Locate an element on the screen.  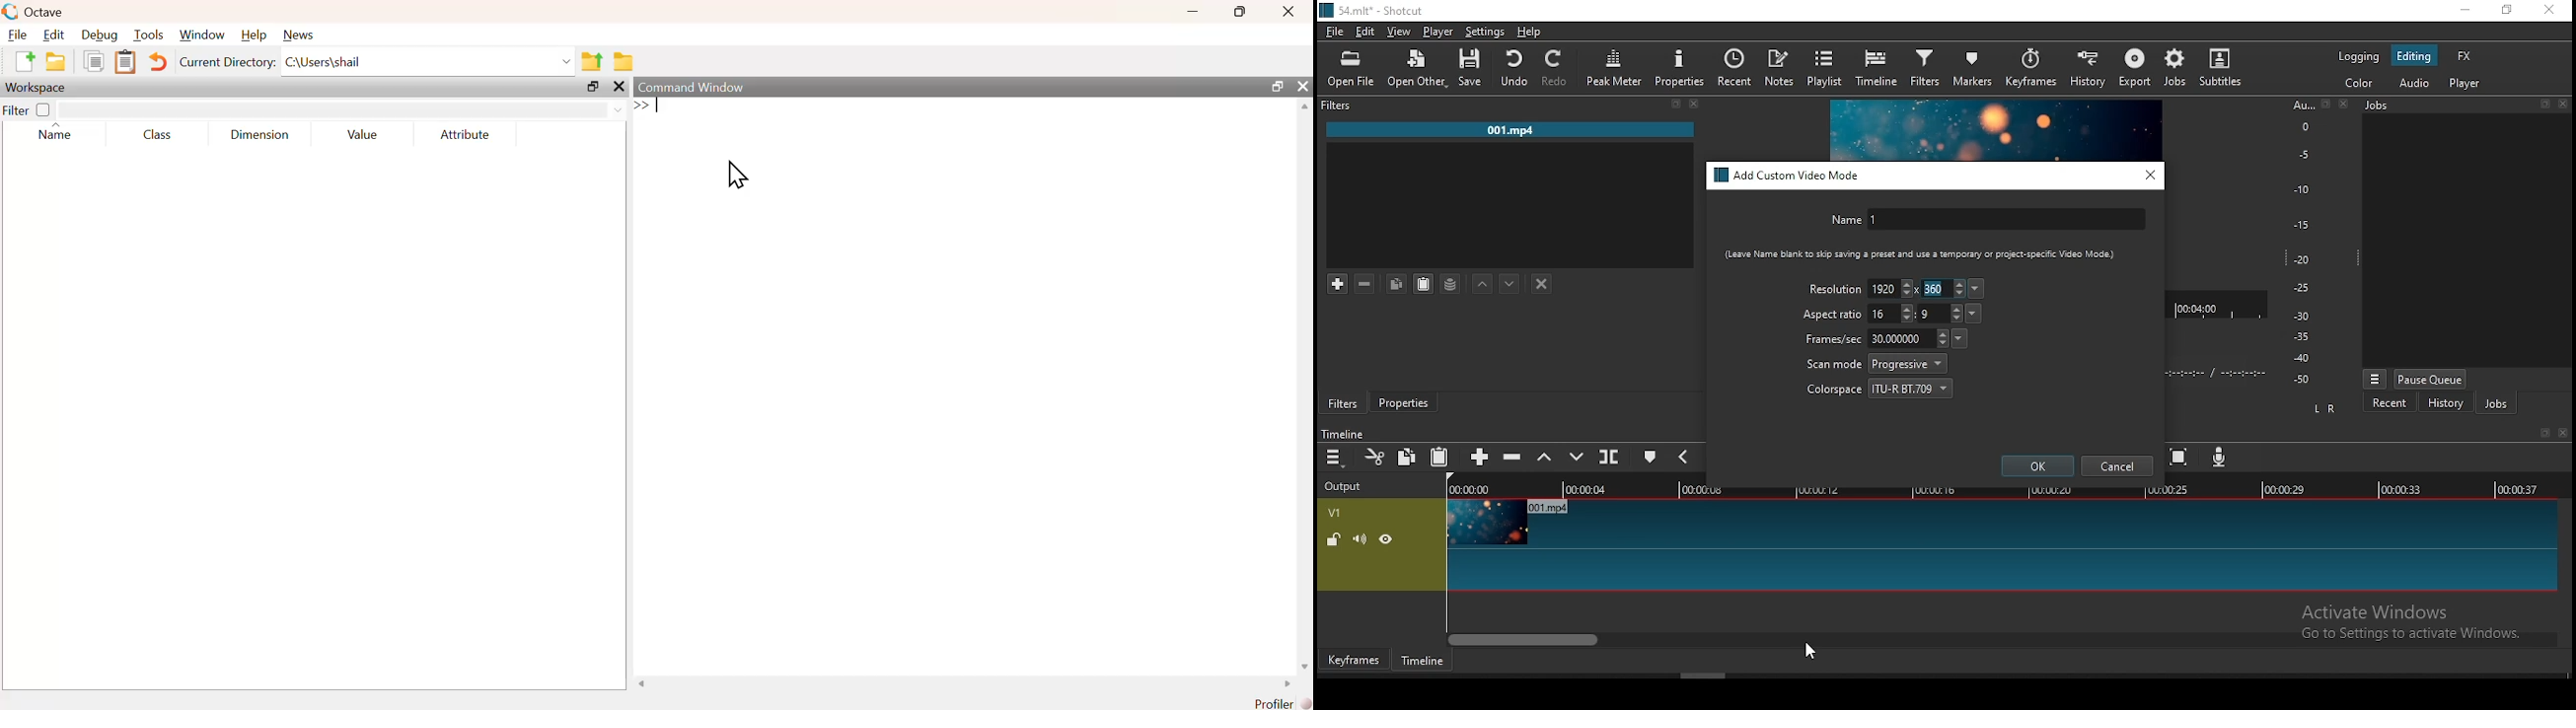
00:00:37 is located at coordinates (2521, 489).